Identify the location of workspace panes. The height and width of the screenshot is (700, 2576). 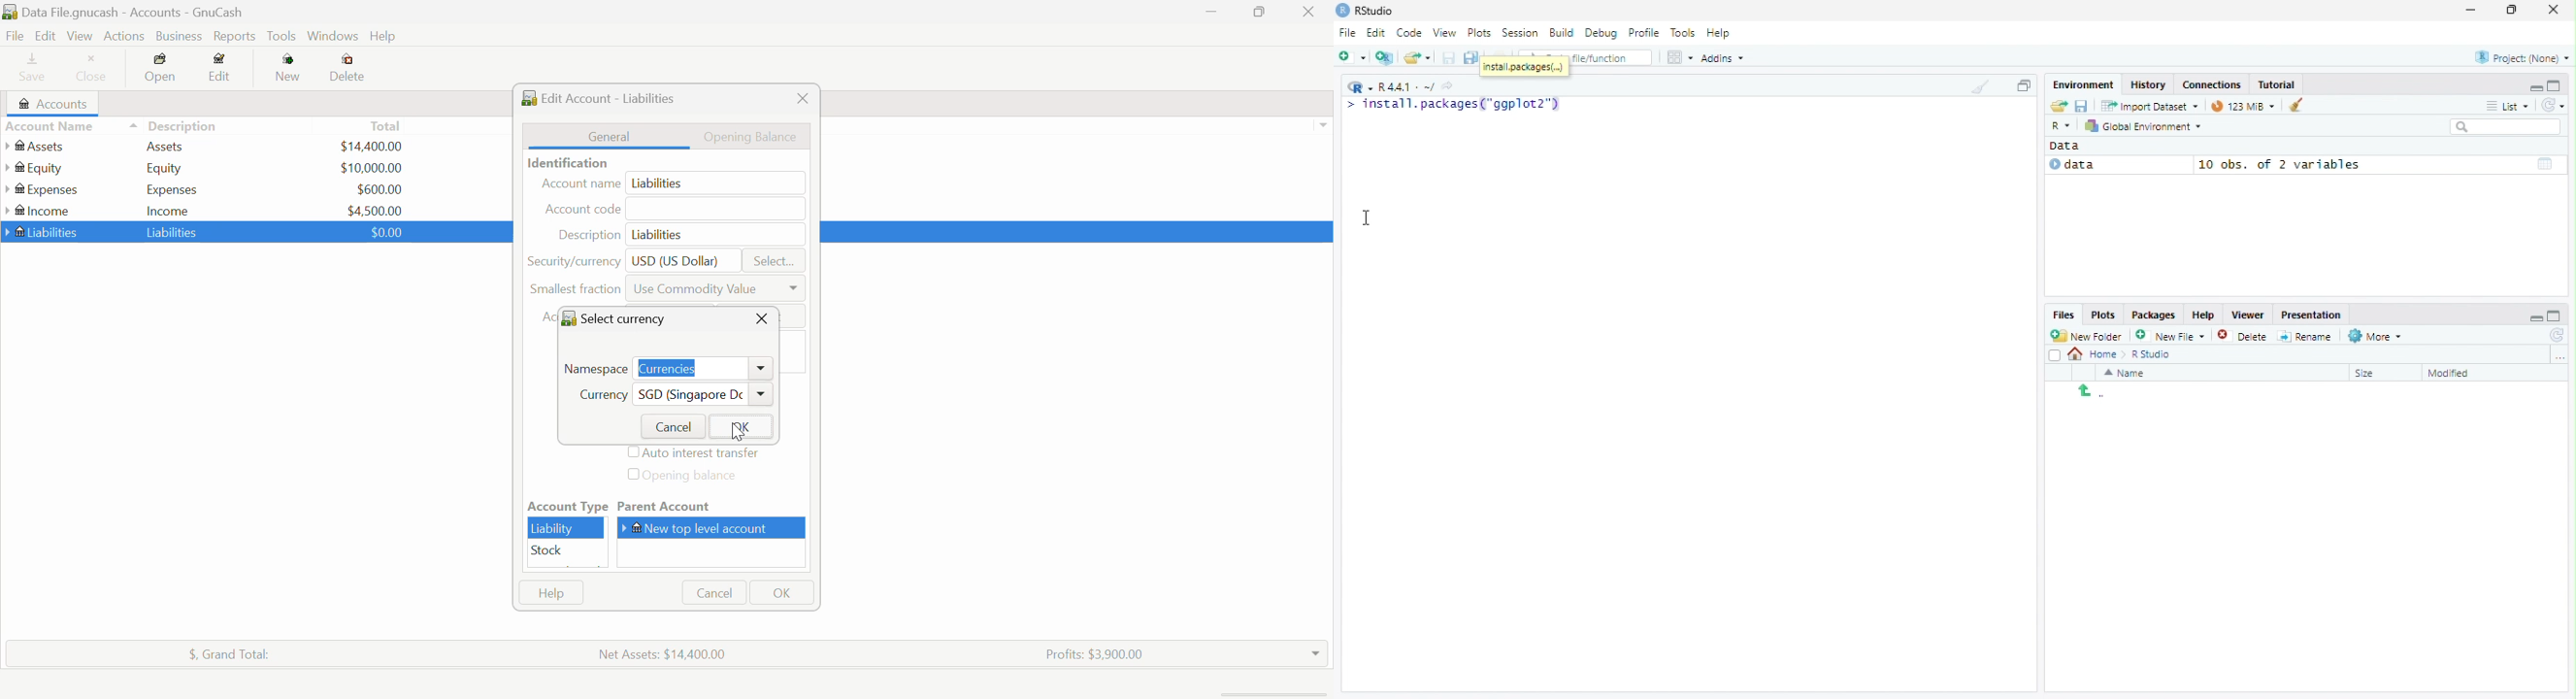
(1680, 57).